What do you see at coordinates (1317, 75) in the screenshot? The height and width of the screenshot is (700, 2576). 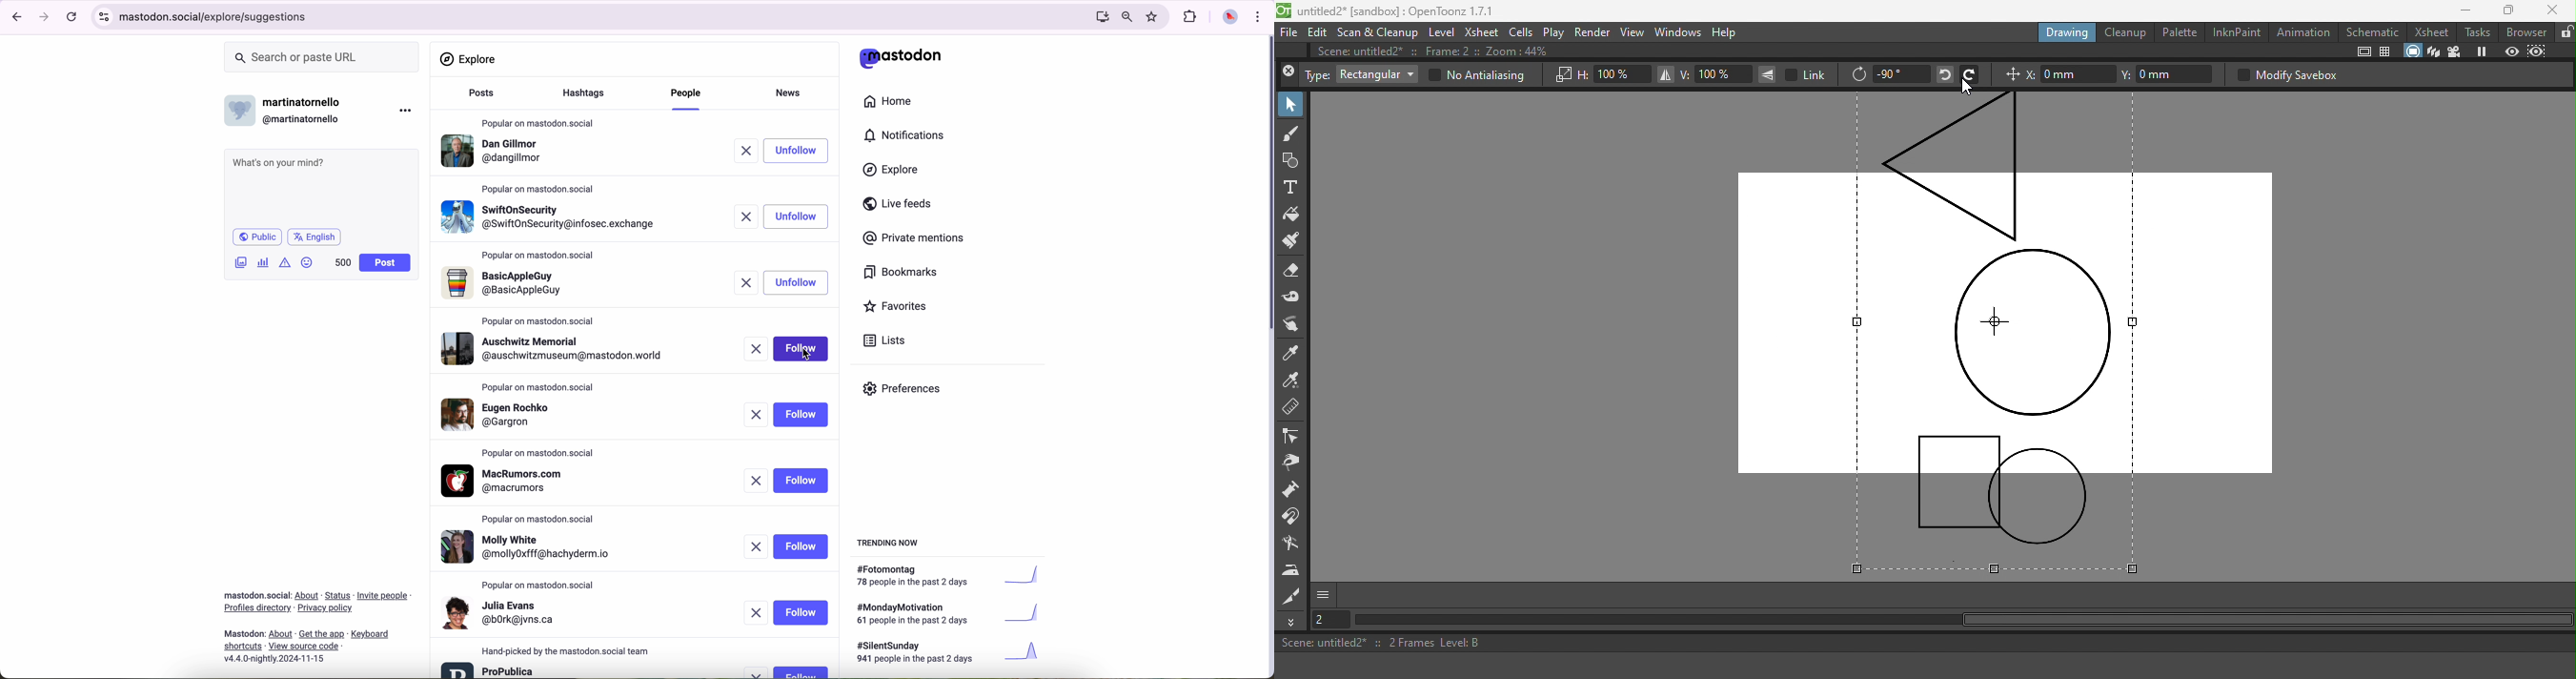 I see `Type` at bounding box center [1317, 75].